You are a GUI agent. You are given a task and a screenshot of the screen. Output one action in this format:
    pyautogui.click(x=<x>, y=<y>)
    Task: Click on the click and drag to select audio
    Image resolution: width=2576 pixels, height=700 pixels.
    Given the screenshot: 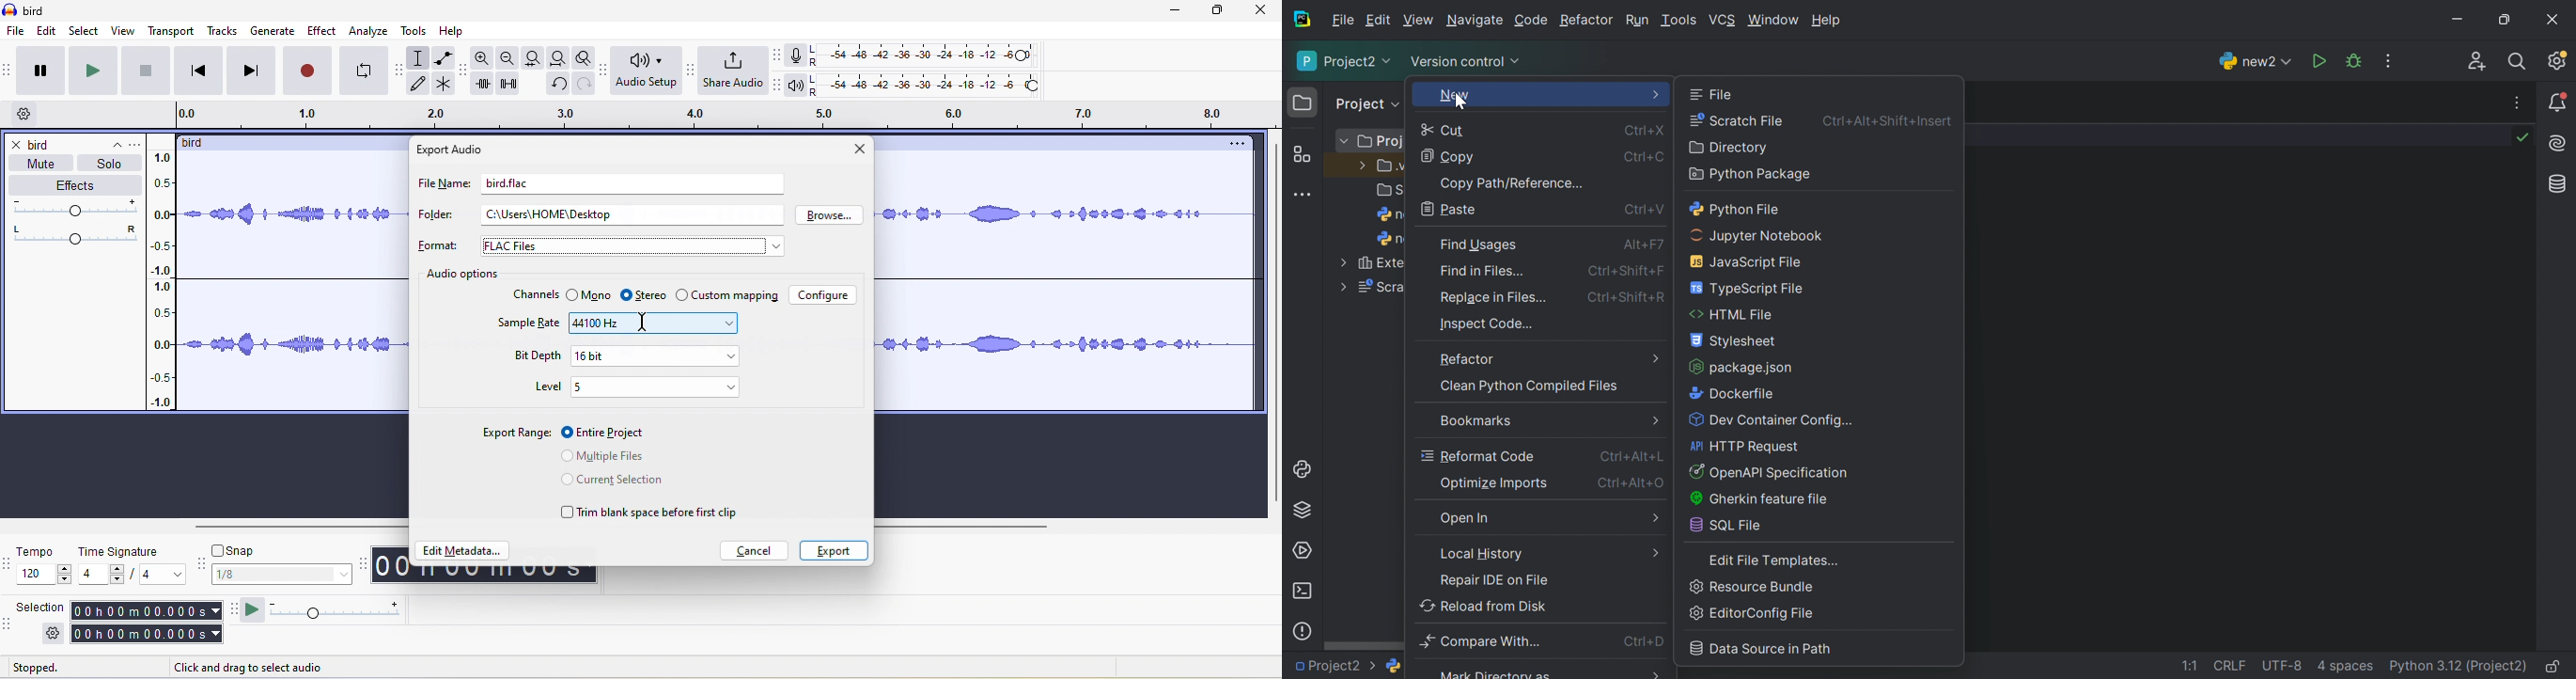 What is the action you would take?
    pyautogui.click(x=265, y=665)
    